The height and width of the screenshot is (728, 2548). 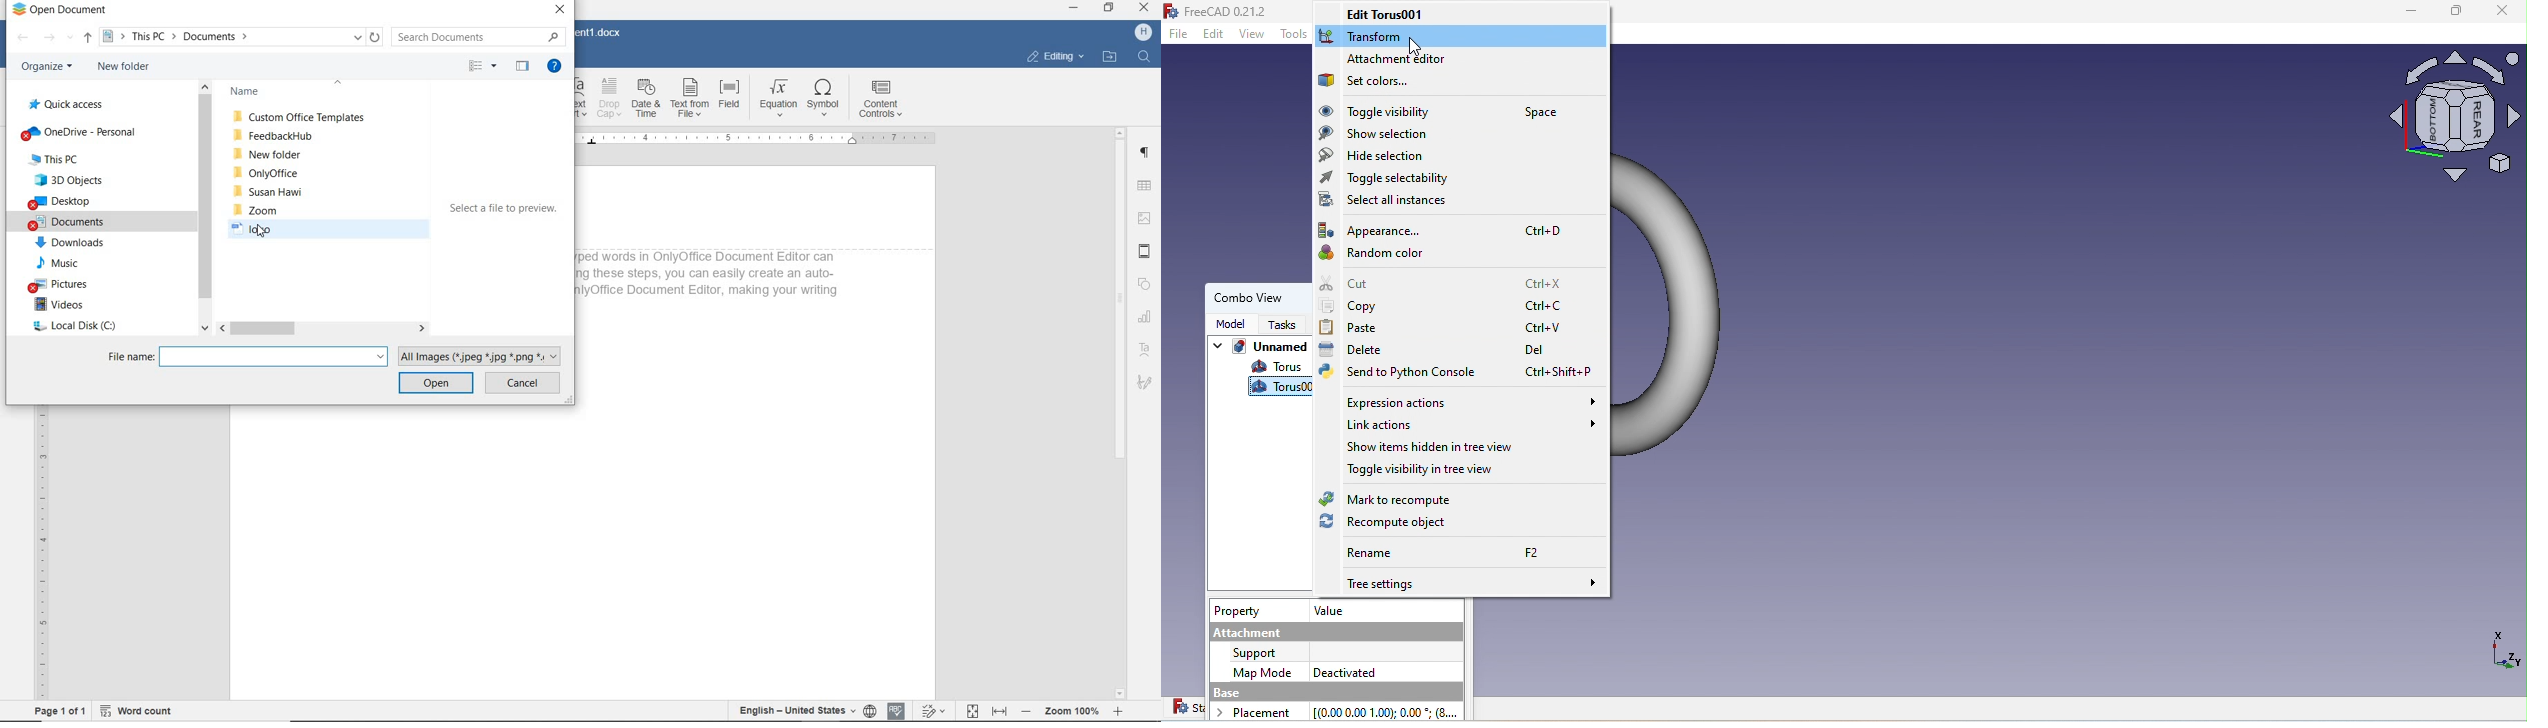 What do you see at coordinates (1439, 348) in the screenshot?
I see `Delete` at bounding box center [1439, 348].